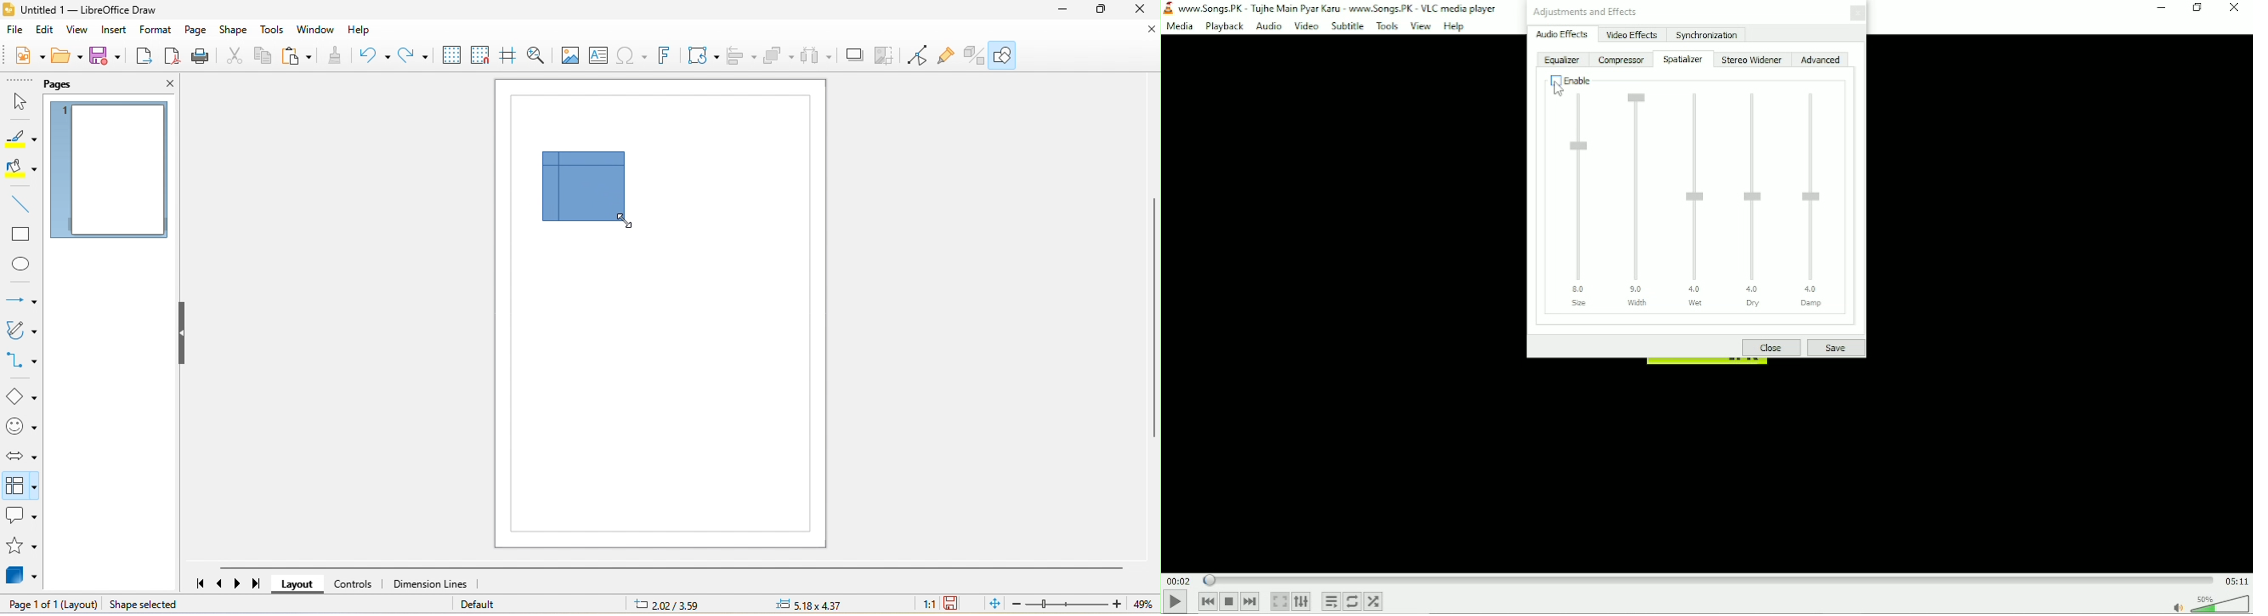 This screenshot has width=2268, height=616. What do you see at coordinates (890, 56) in the screenshot?
I see `crop image` at bounding box center [890, 56].